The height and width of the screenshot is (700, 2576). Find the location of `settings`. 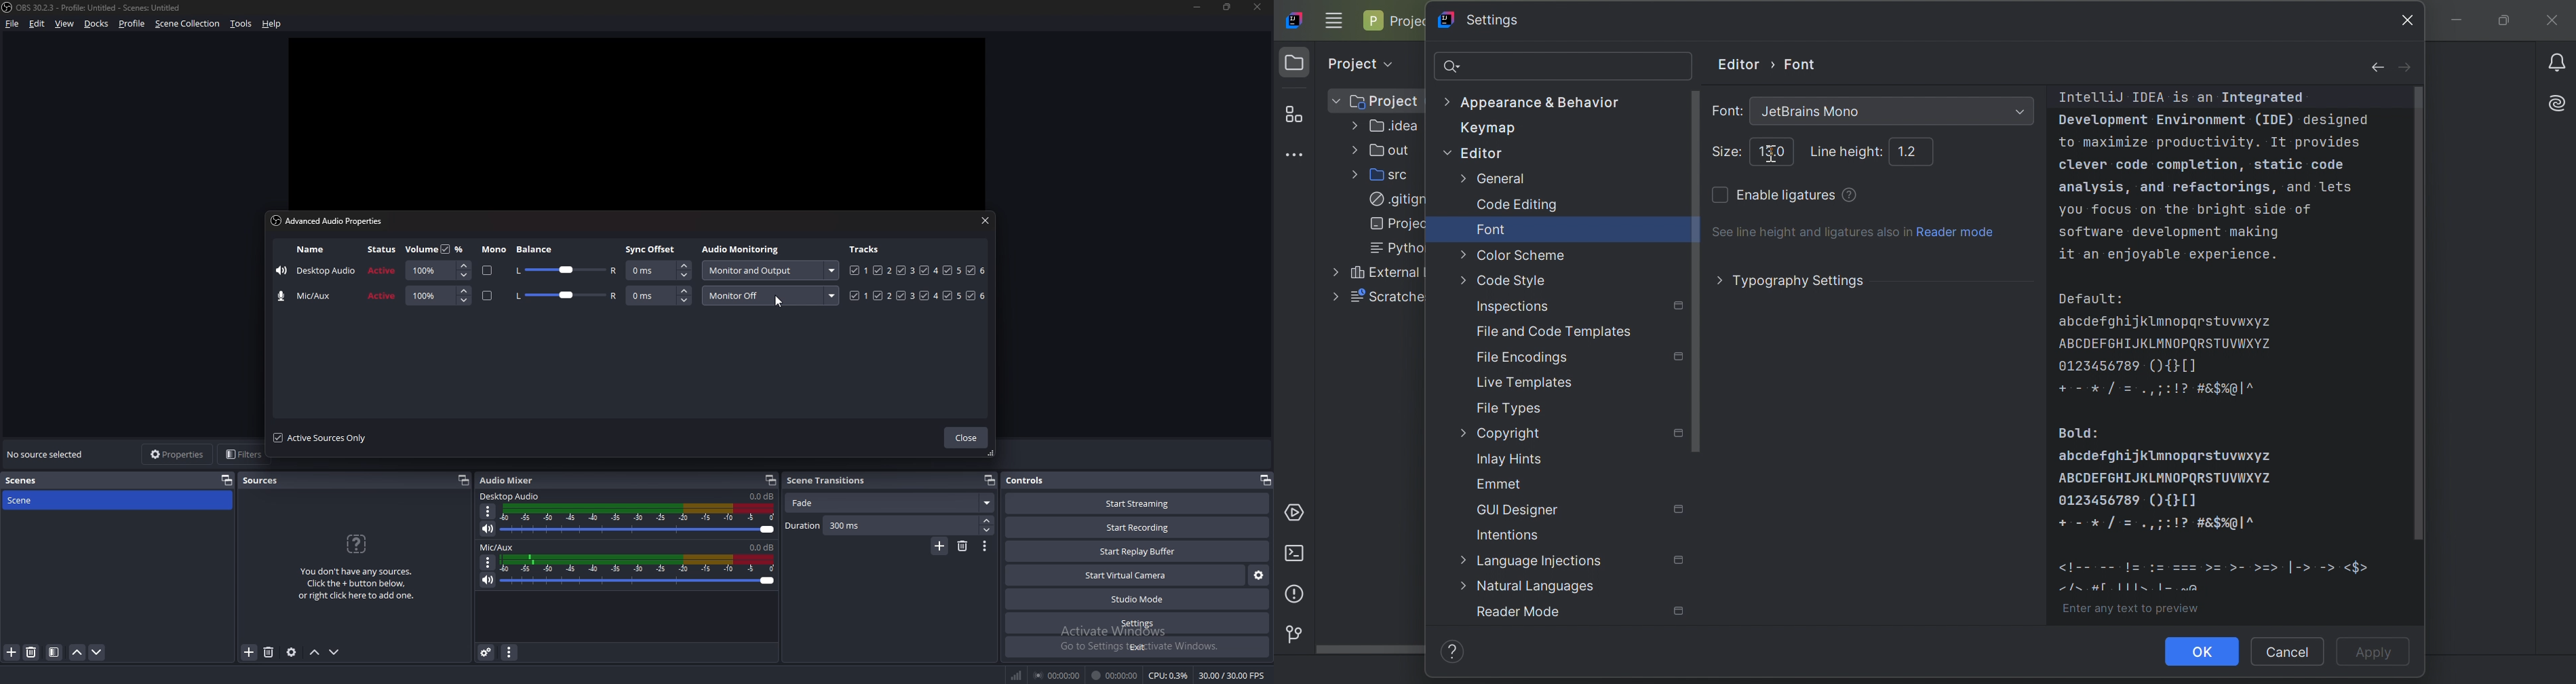

settings is located at coordinates (1137, 624).